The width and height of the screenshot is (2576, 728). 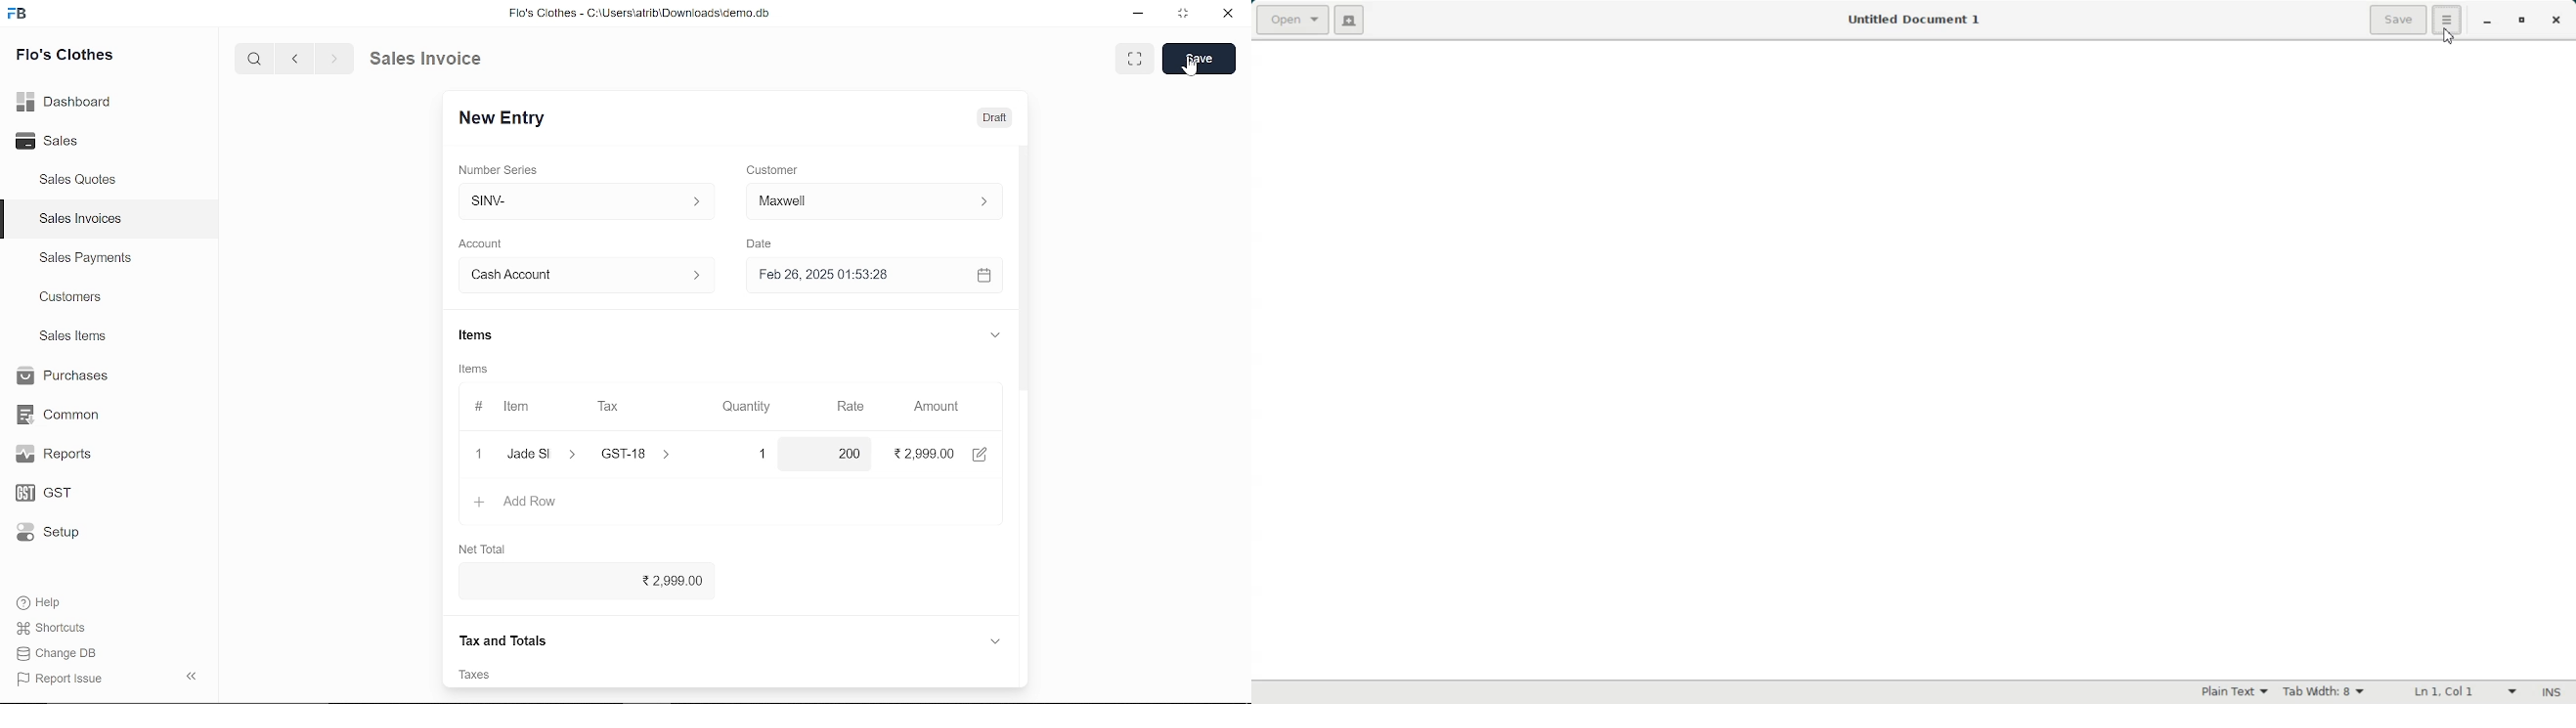 What do you see at coordinates (486, 244) in the screenshot?
I see `Account` at bounding box center [486, 244].